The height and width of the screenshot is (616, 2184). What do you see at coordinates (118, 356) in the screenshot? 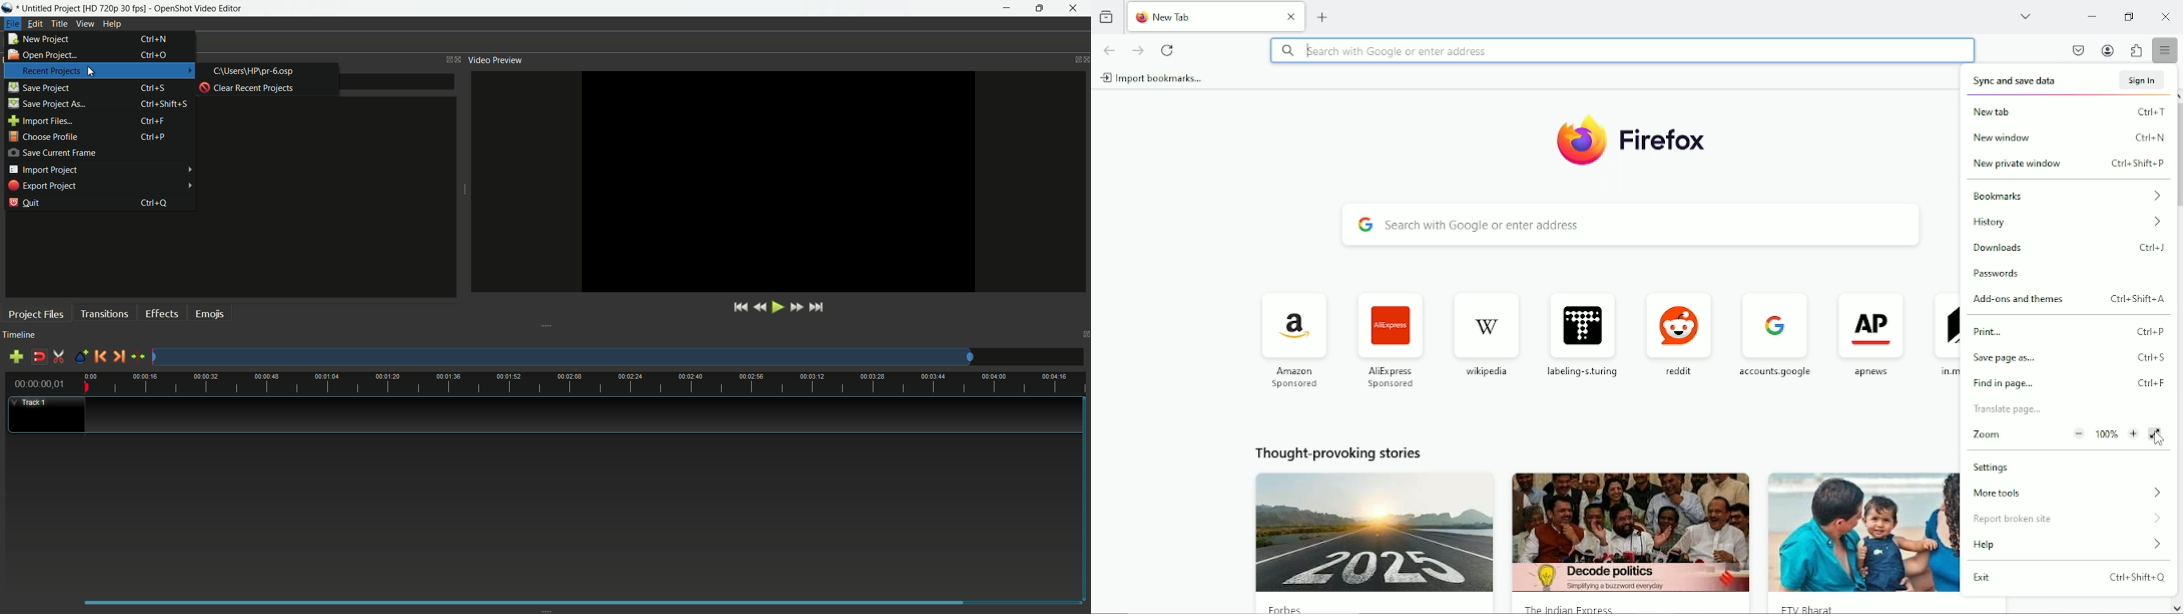
I see `next marker` at bounding box center [118, 356].